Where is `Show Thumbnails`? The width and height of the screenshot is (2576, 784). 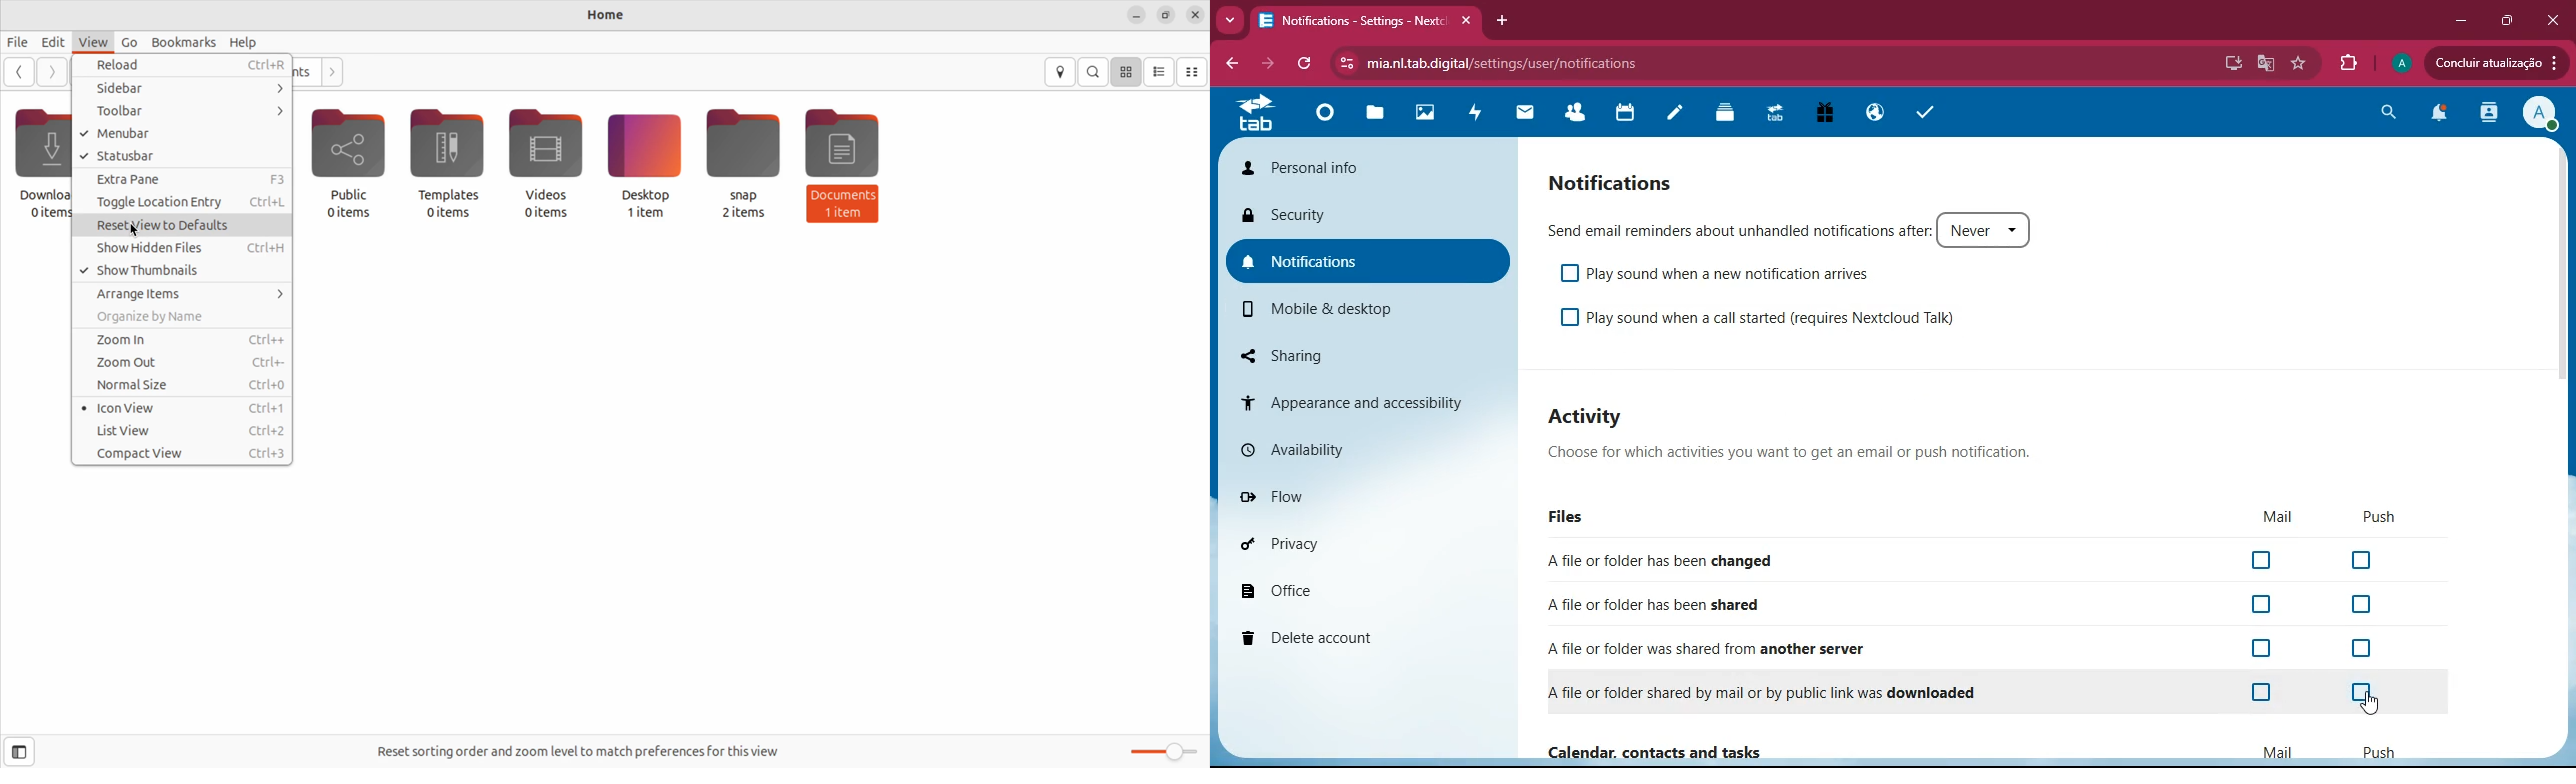
Show Thumbnails is located at coordinates (182, 269).